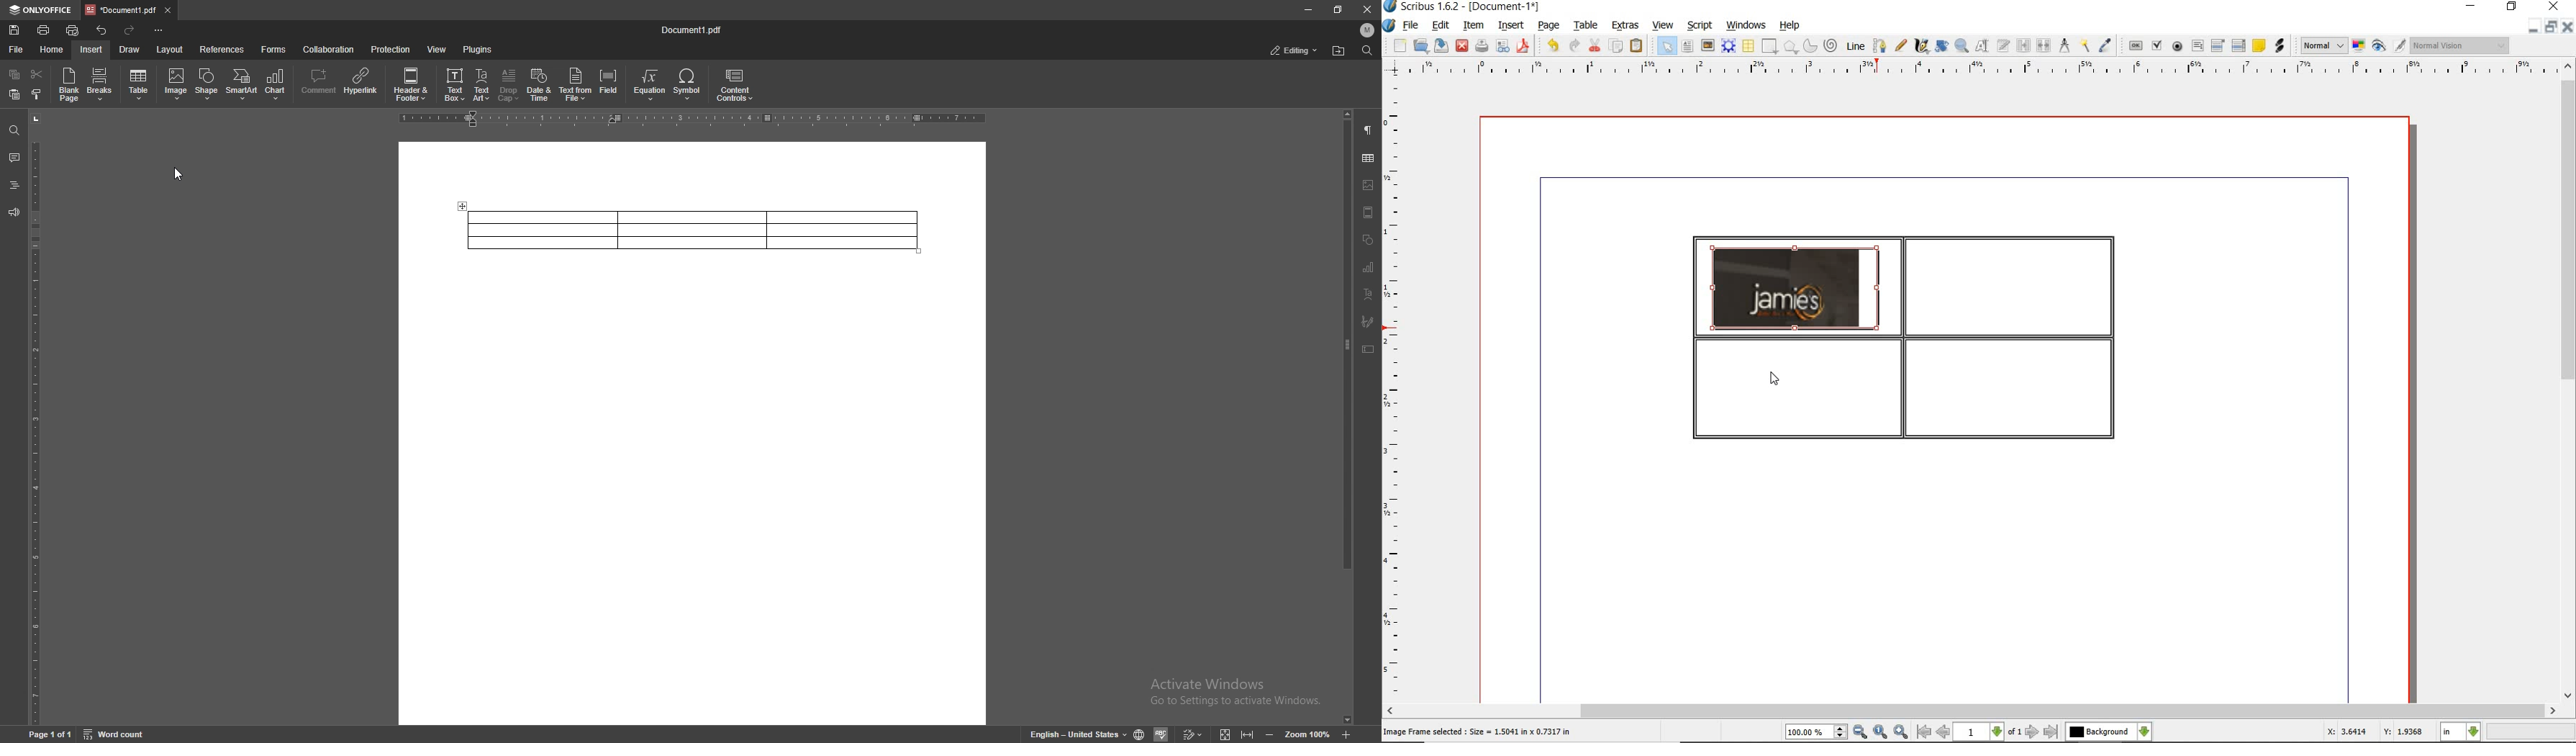  Describe the element at coordinates (2399, 46) in the screenshot. I see `edit in preview mode` at that location.